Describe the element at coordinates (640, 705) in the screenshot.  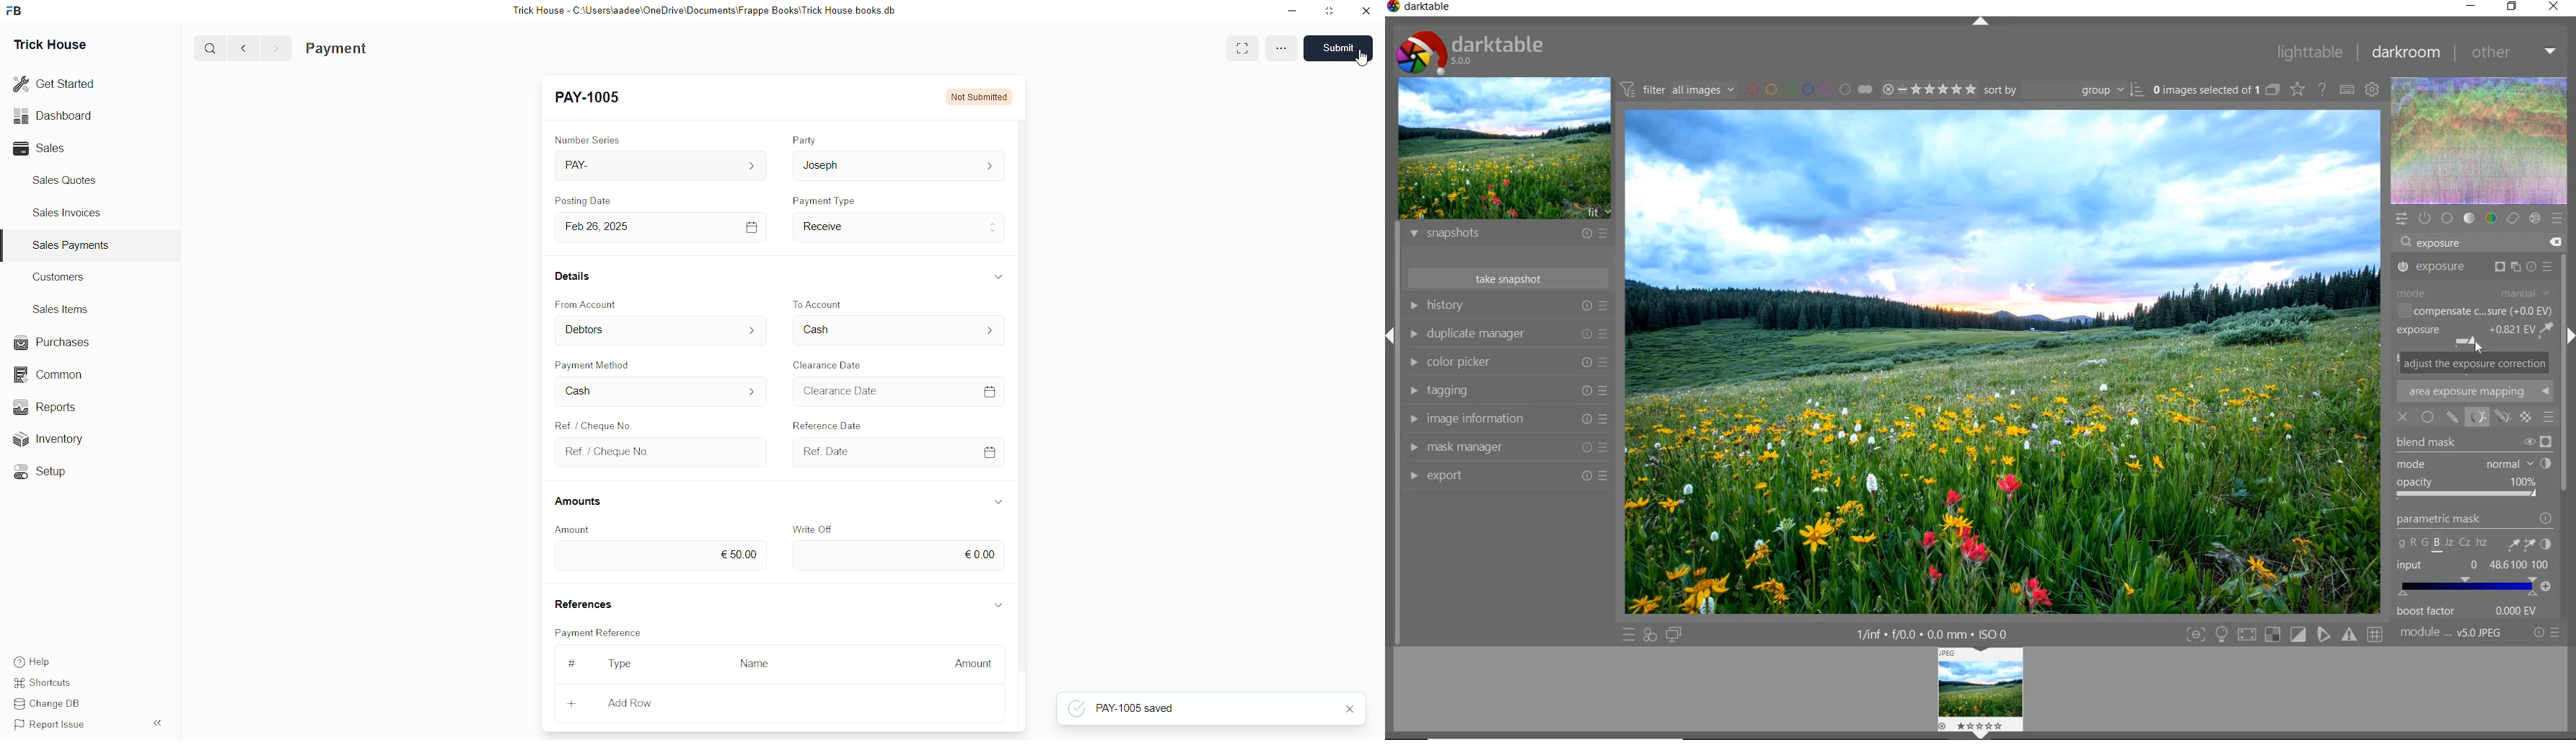
I see `+ Add Row` at that location.